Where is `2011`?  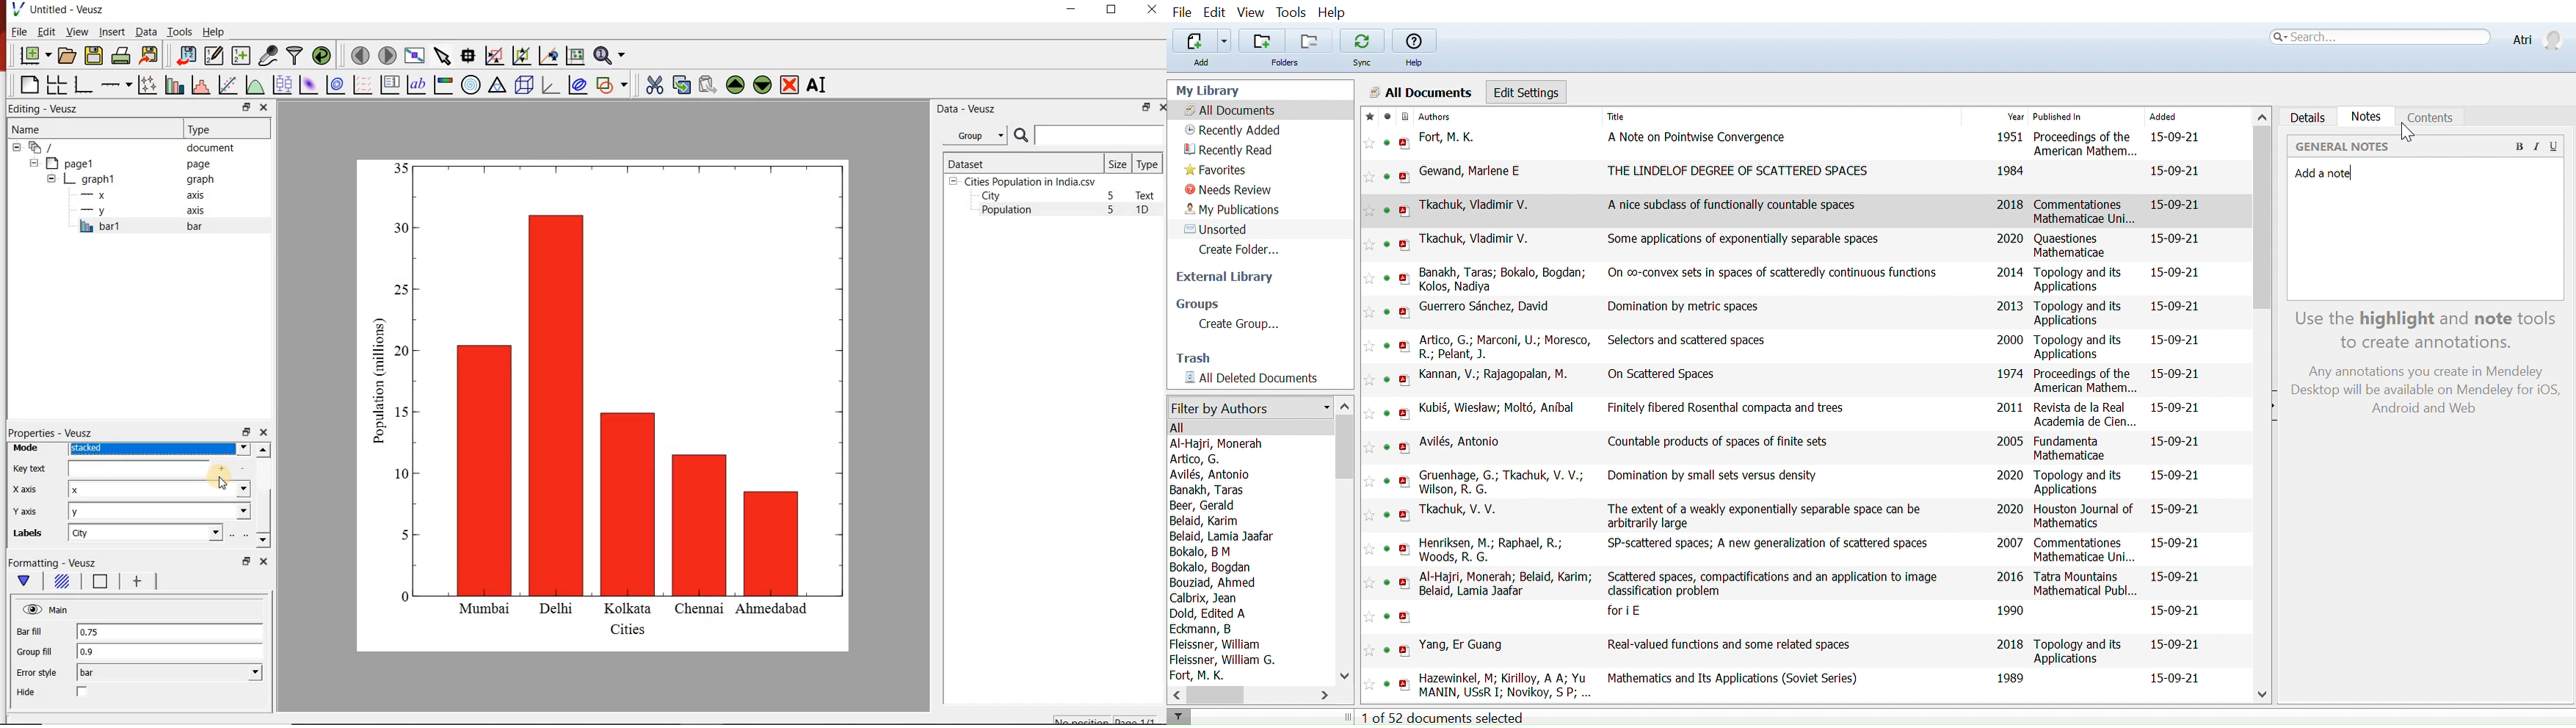 2011 is located at coordinates (2010, 407).